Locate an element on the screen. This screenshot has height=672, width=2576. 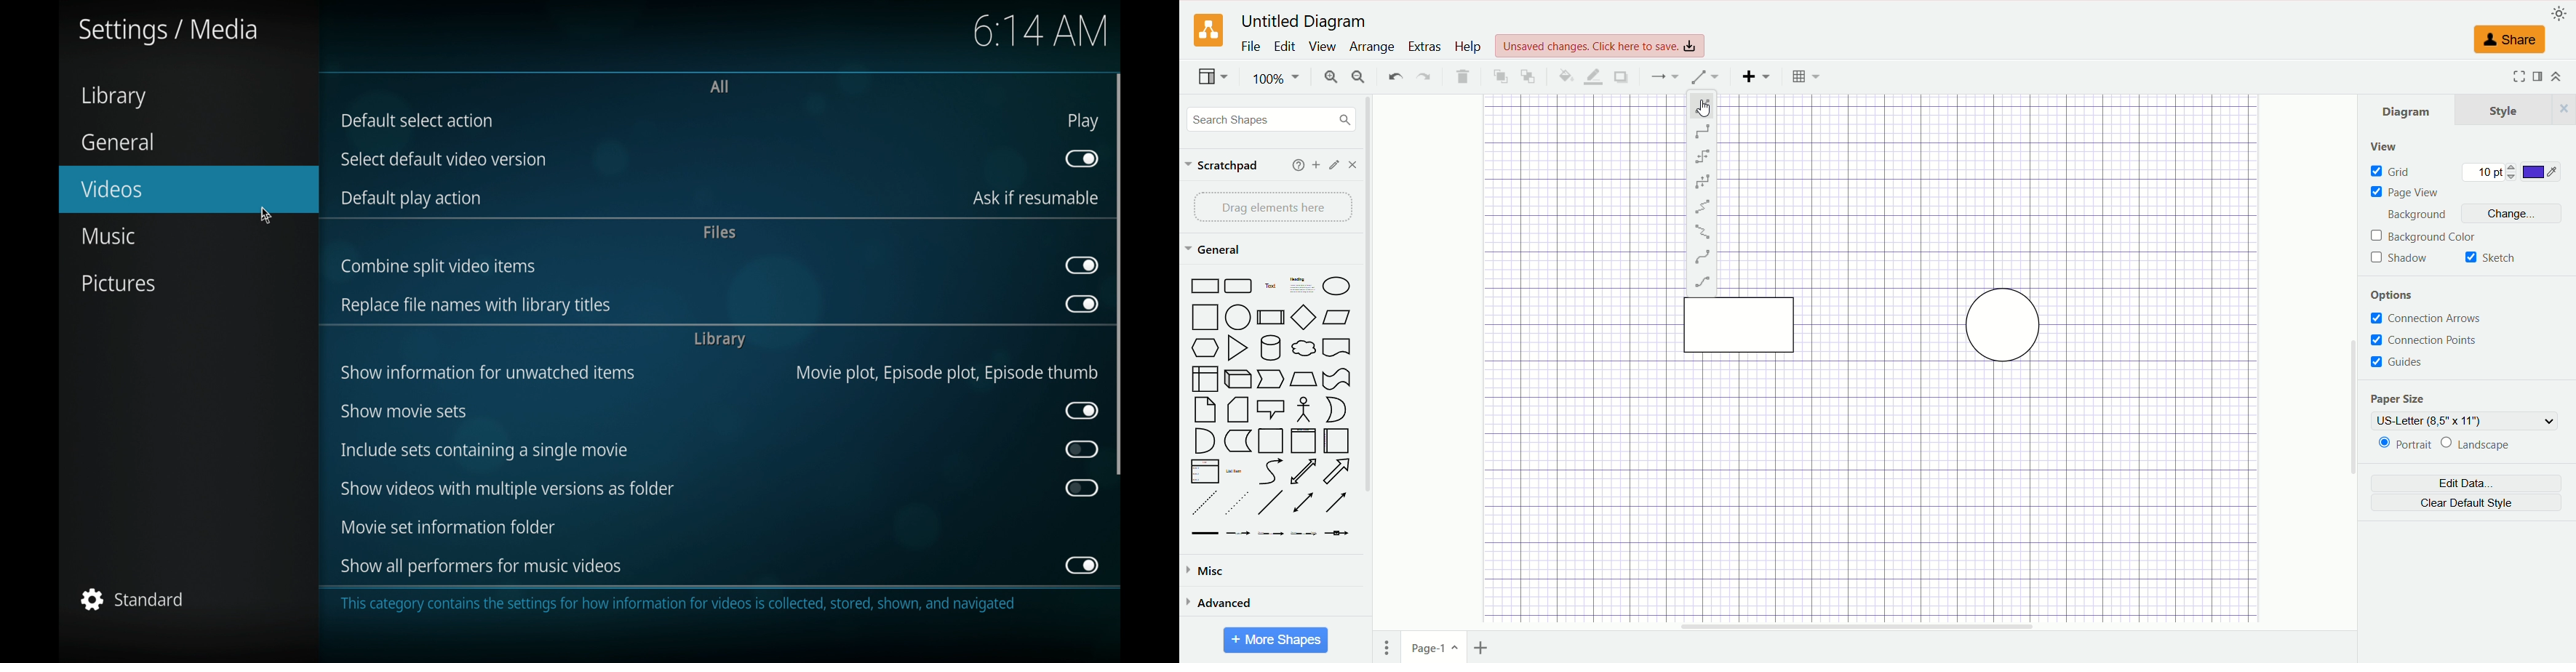
pictures is located at coordinates (118, 284).